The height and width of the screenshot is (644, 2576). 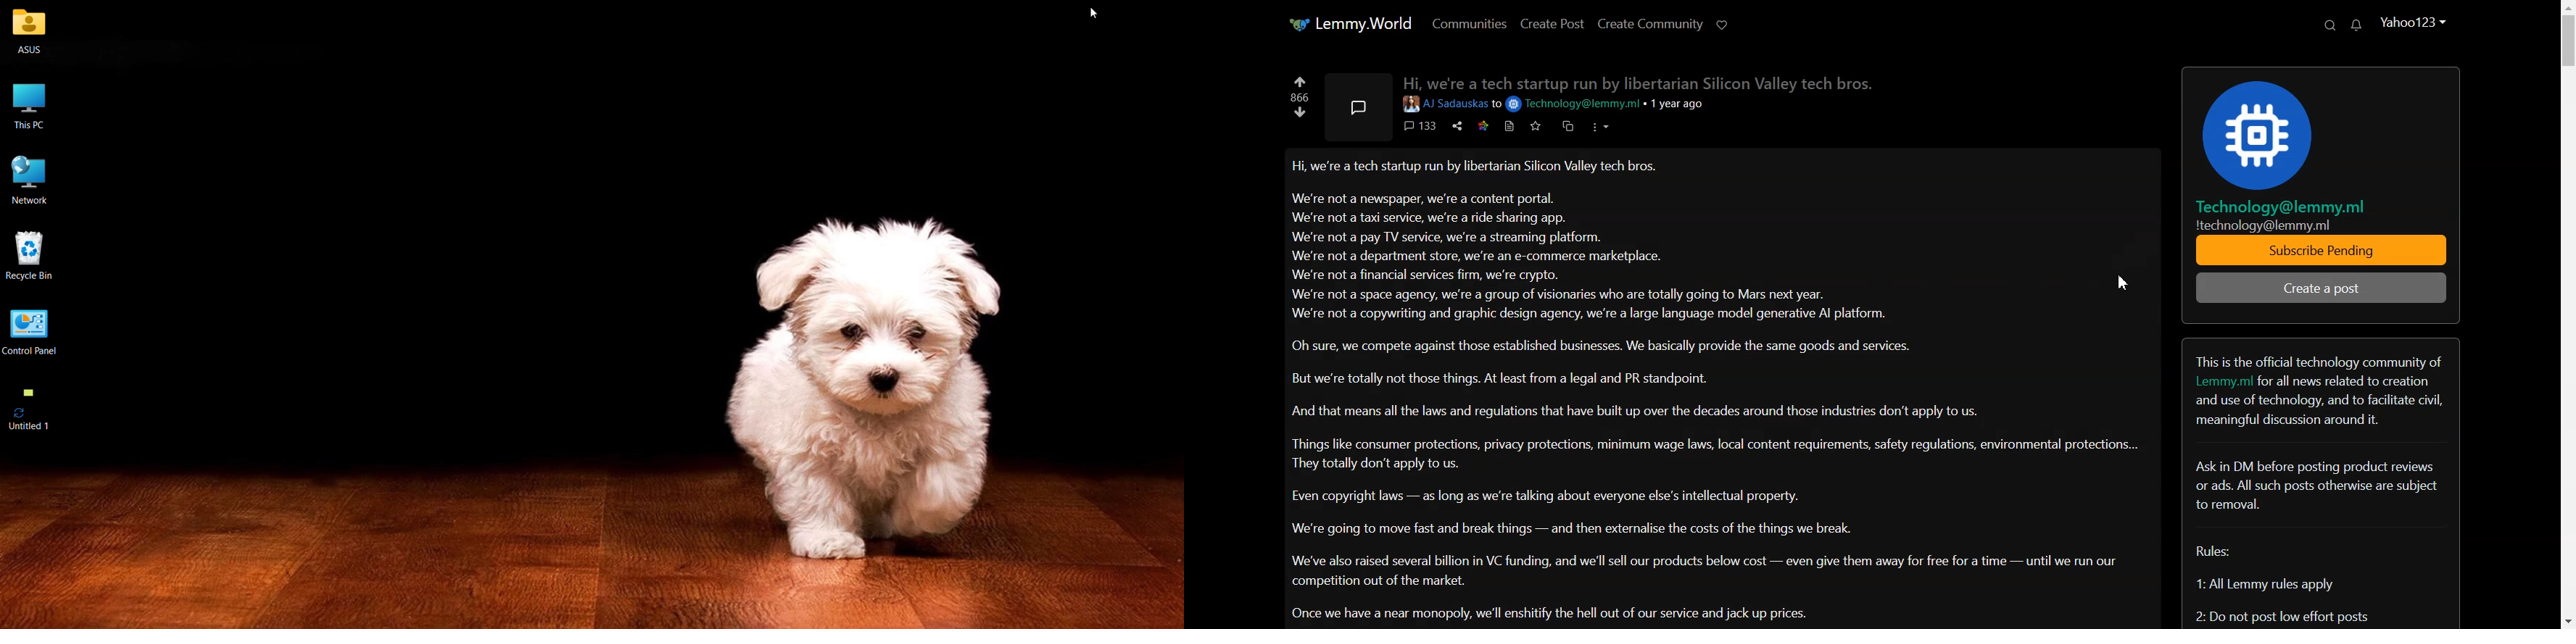 What do you see at coordinates (31, 103) in the screenshot?
I see `this pc` at bounding box center [31, 103].